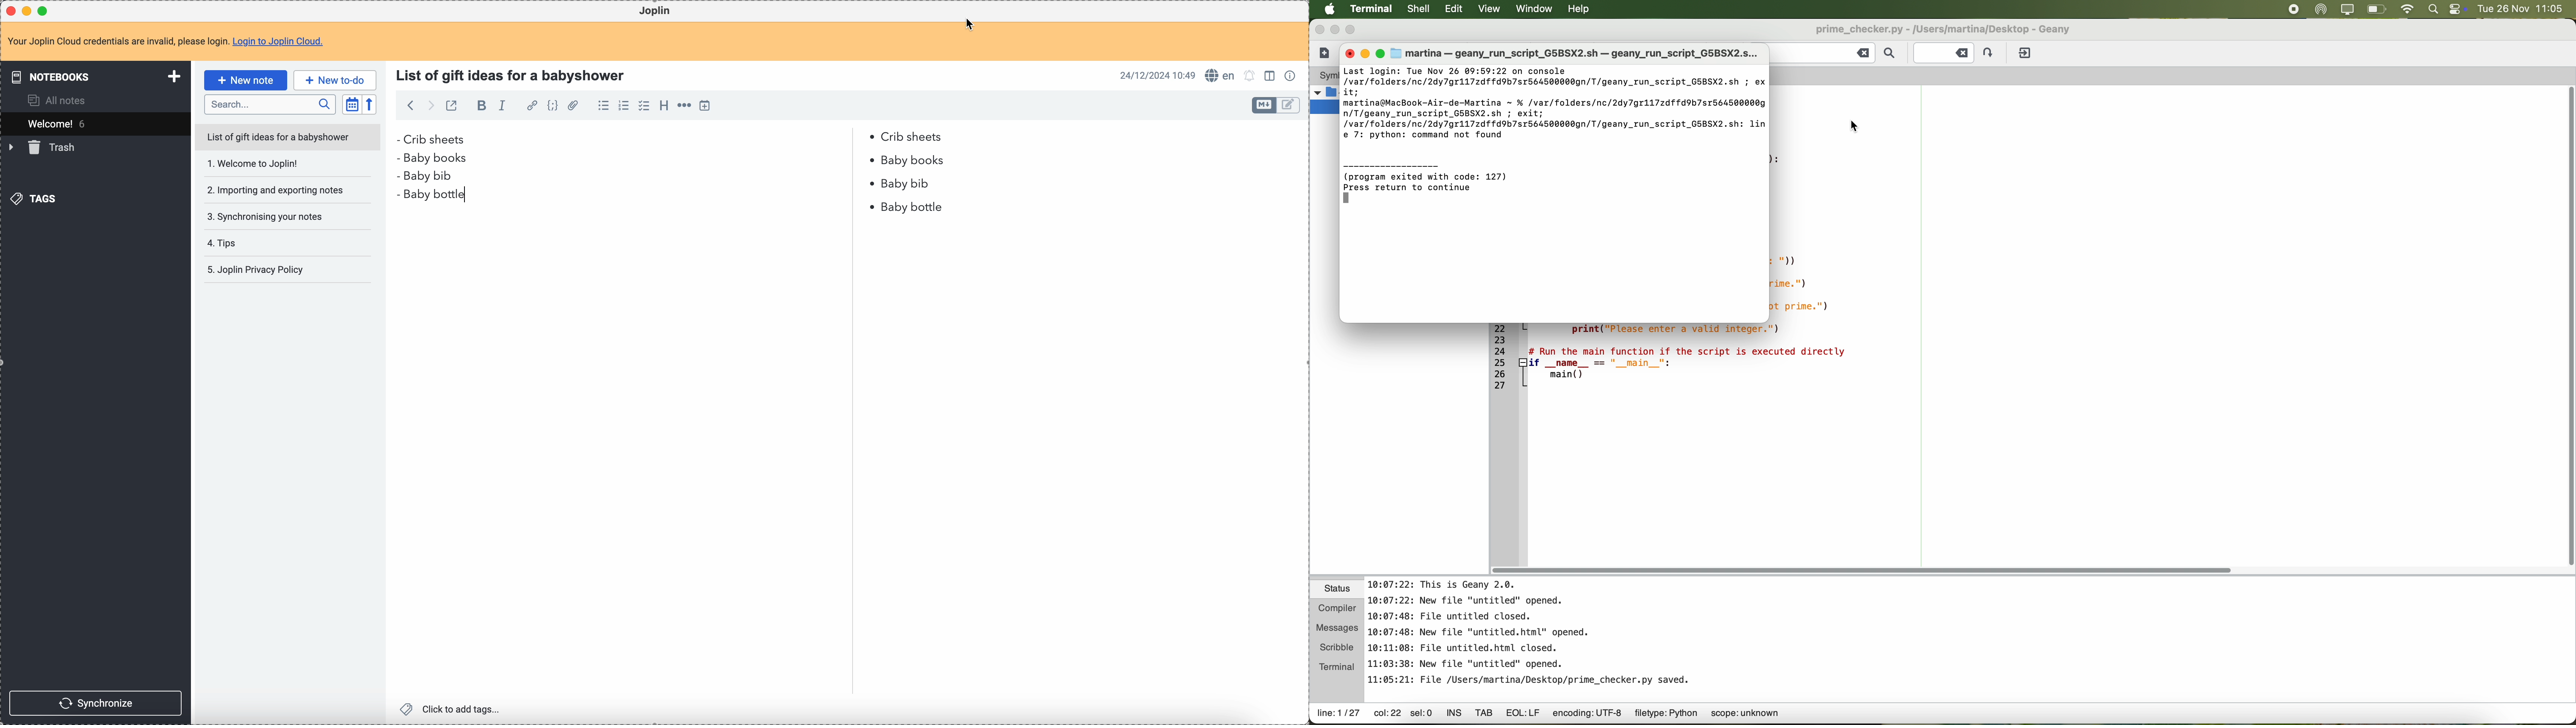 This screenshot has height=728, width=2576. What do you see at coordinates (335, 79) in the screenshot?
I see `new to-do` at bounding box center [335, 79].